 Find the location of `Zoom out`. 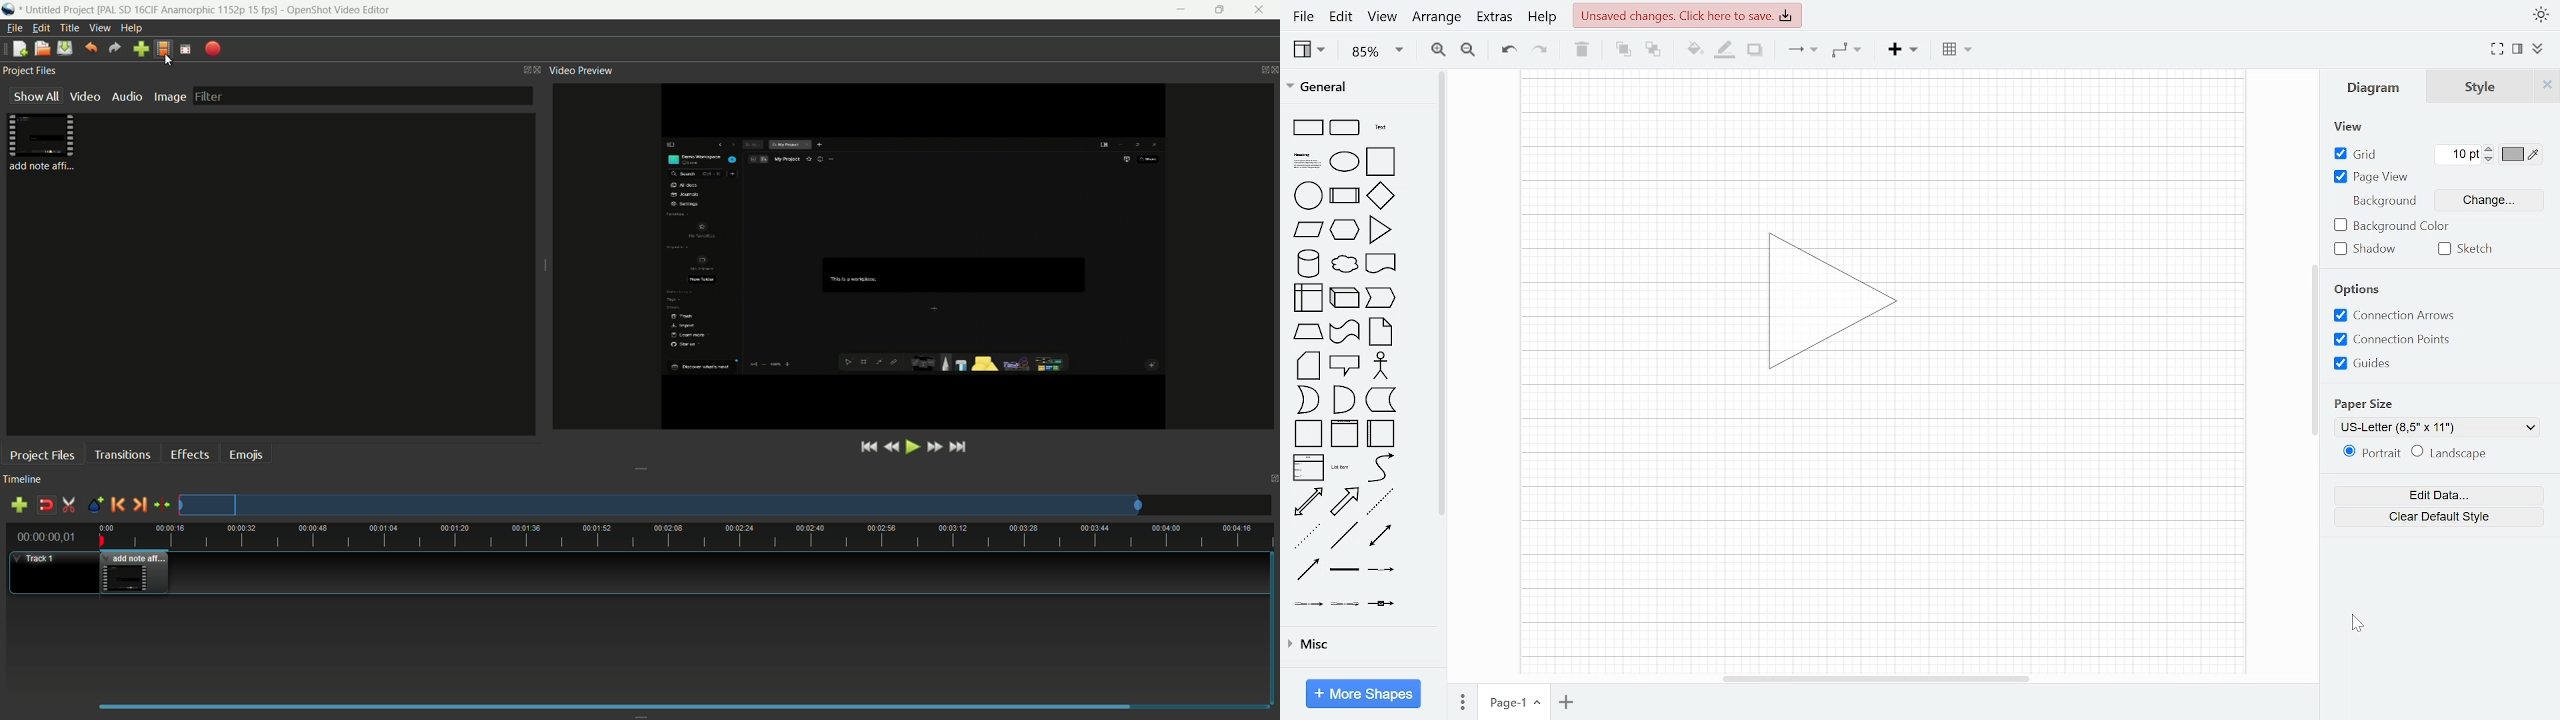

Zoom out is located at coordinates (1469, 49).